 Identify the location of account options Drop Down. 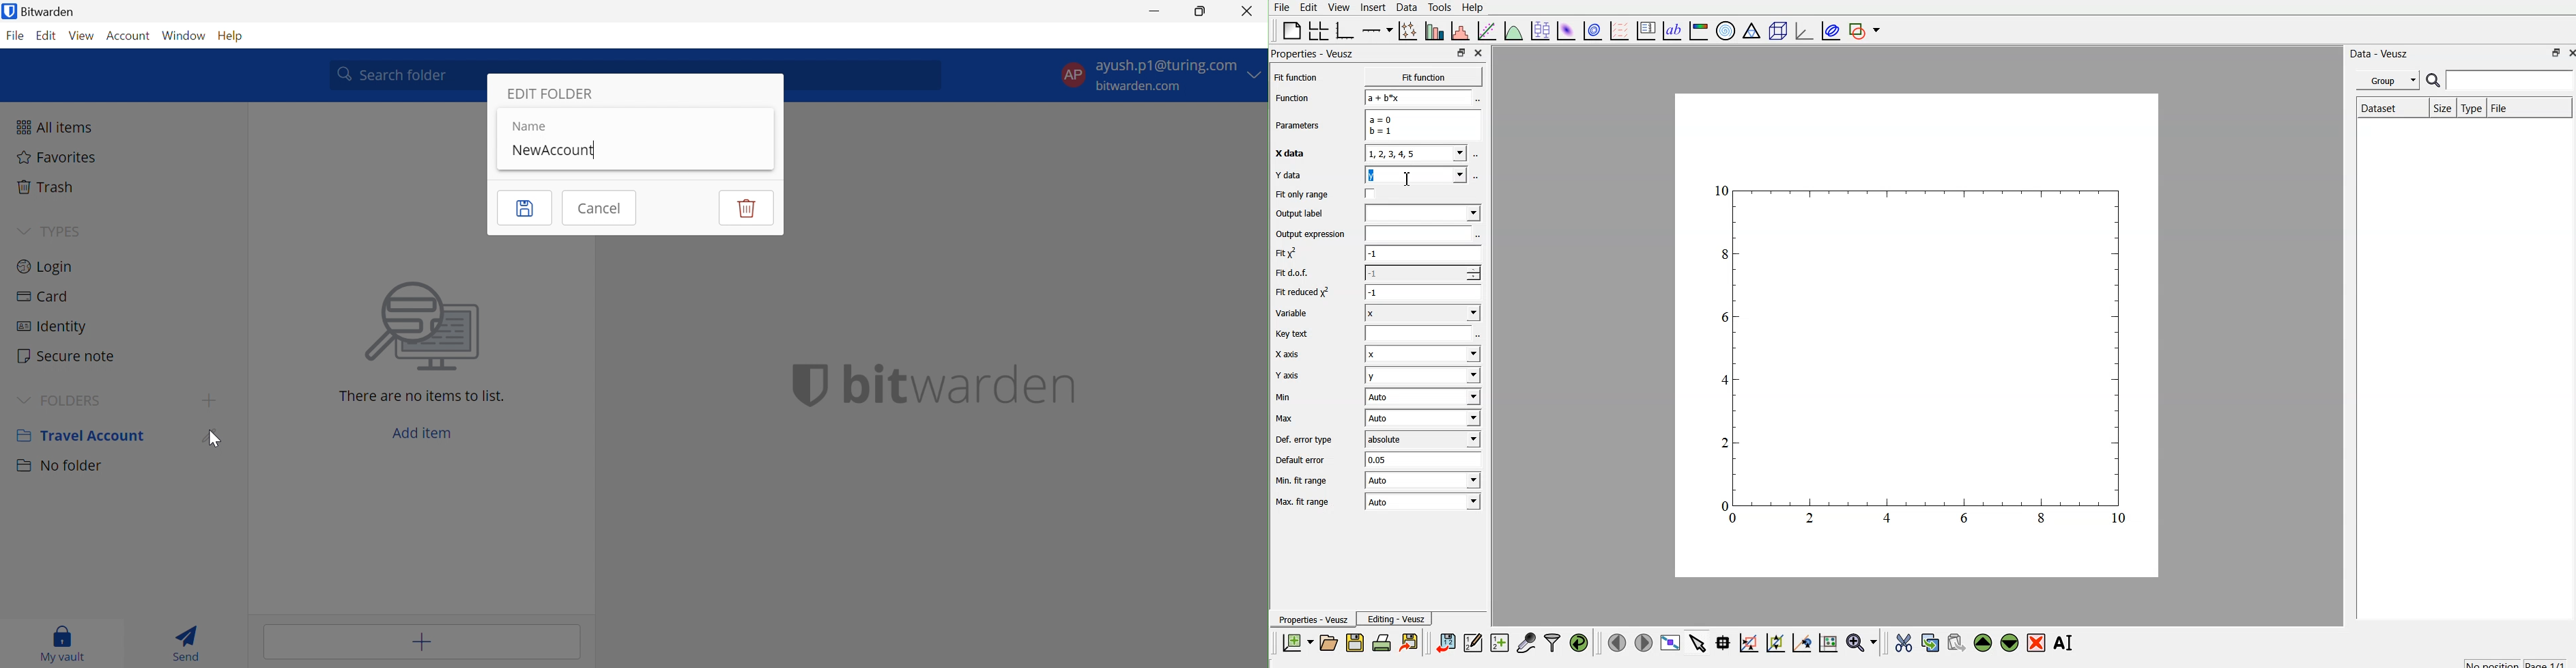
(1160, 78).